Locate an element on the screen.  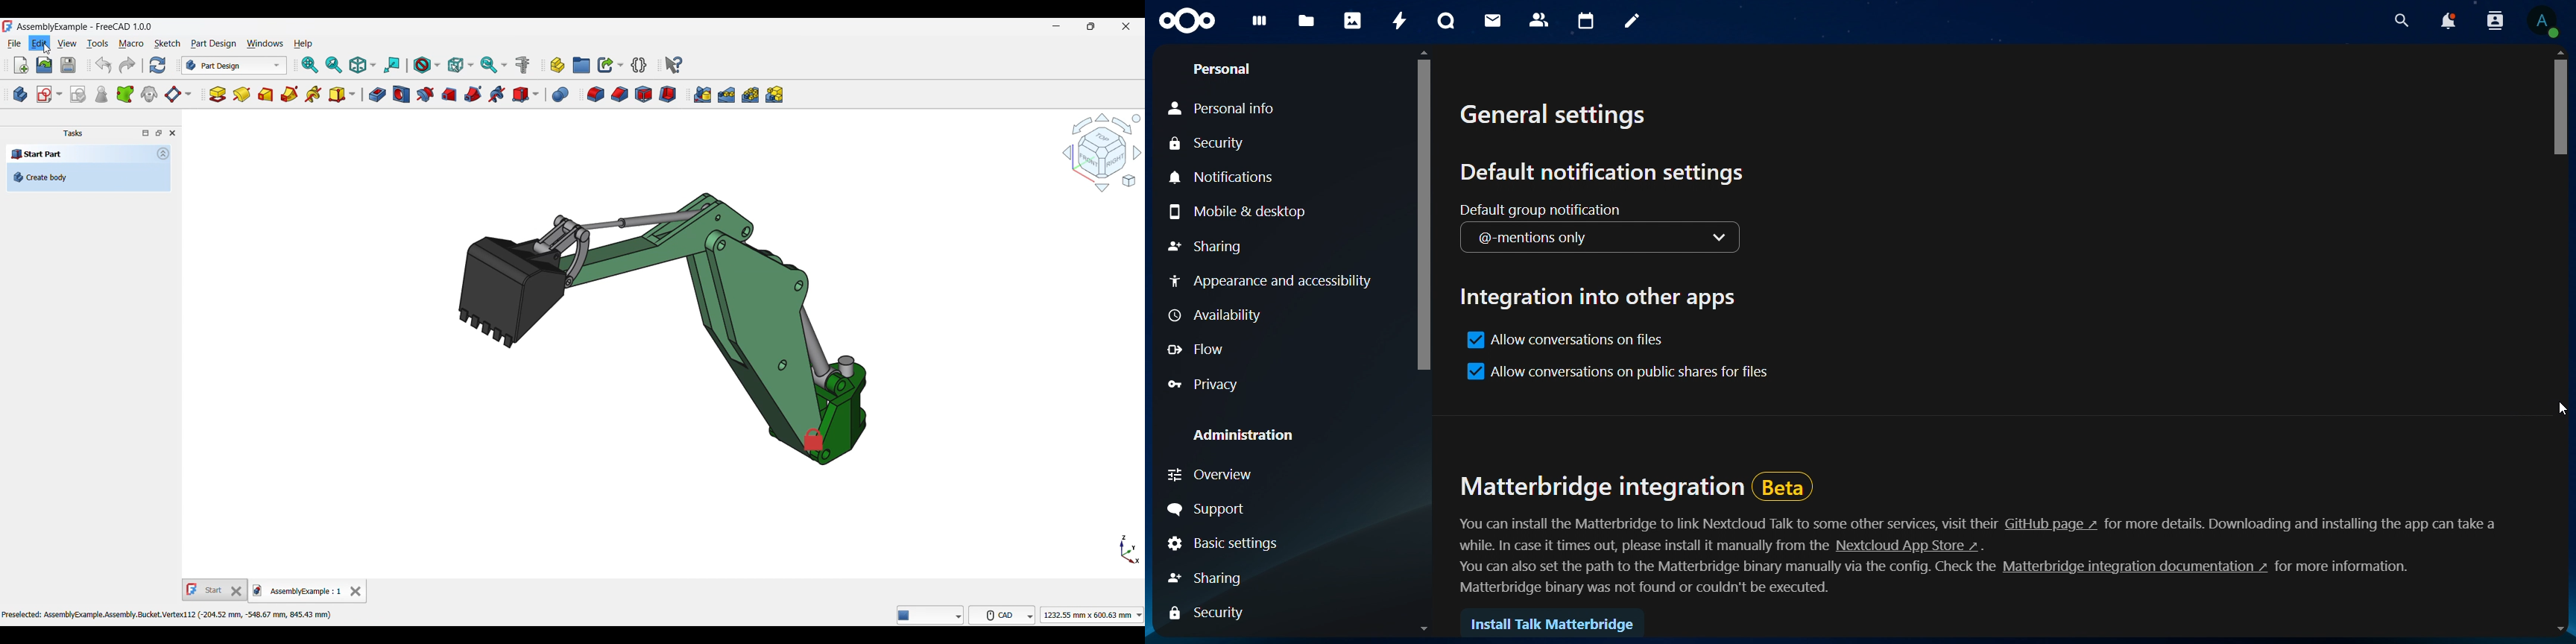
cursor is located at coordinates (49, 52).